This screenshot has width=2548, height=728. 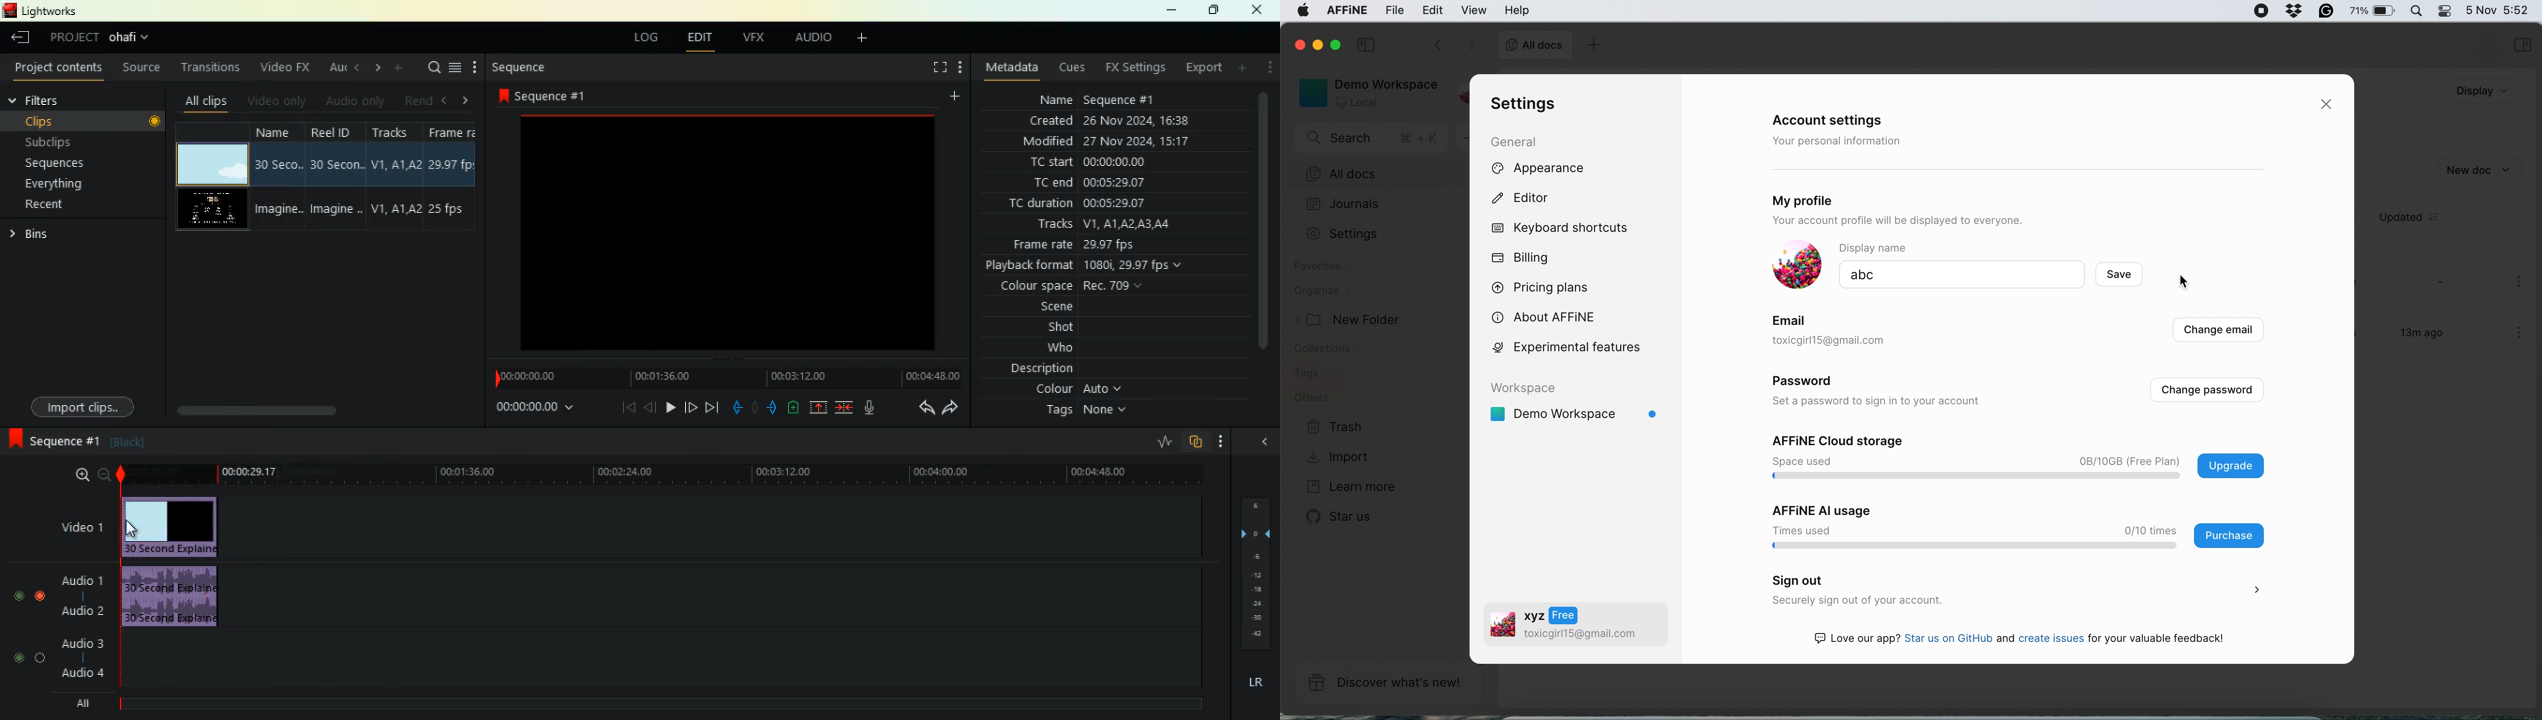 What do you see at coordinates (691, 409) in the screenshot?
I see `forward` at bounding box center [691, 409].